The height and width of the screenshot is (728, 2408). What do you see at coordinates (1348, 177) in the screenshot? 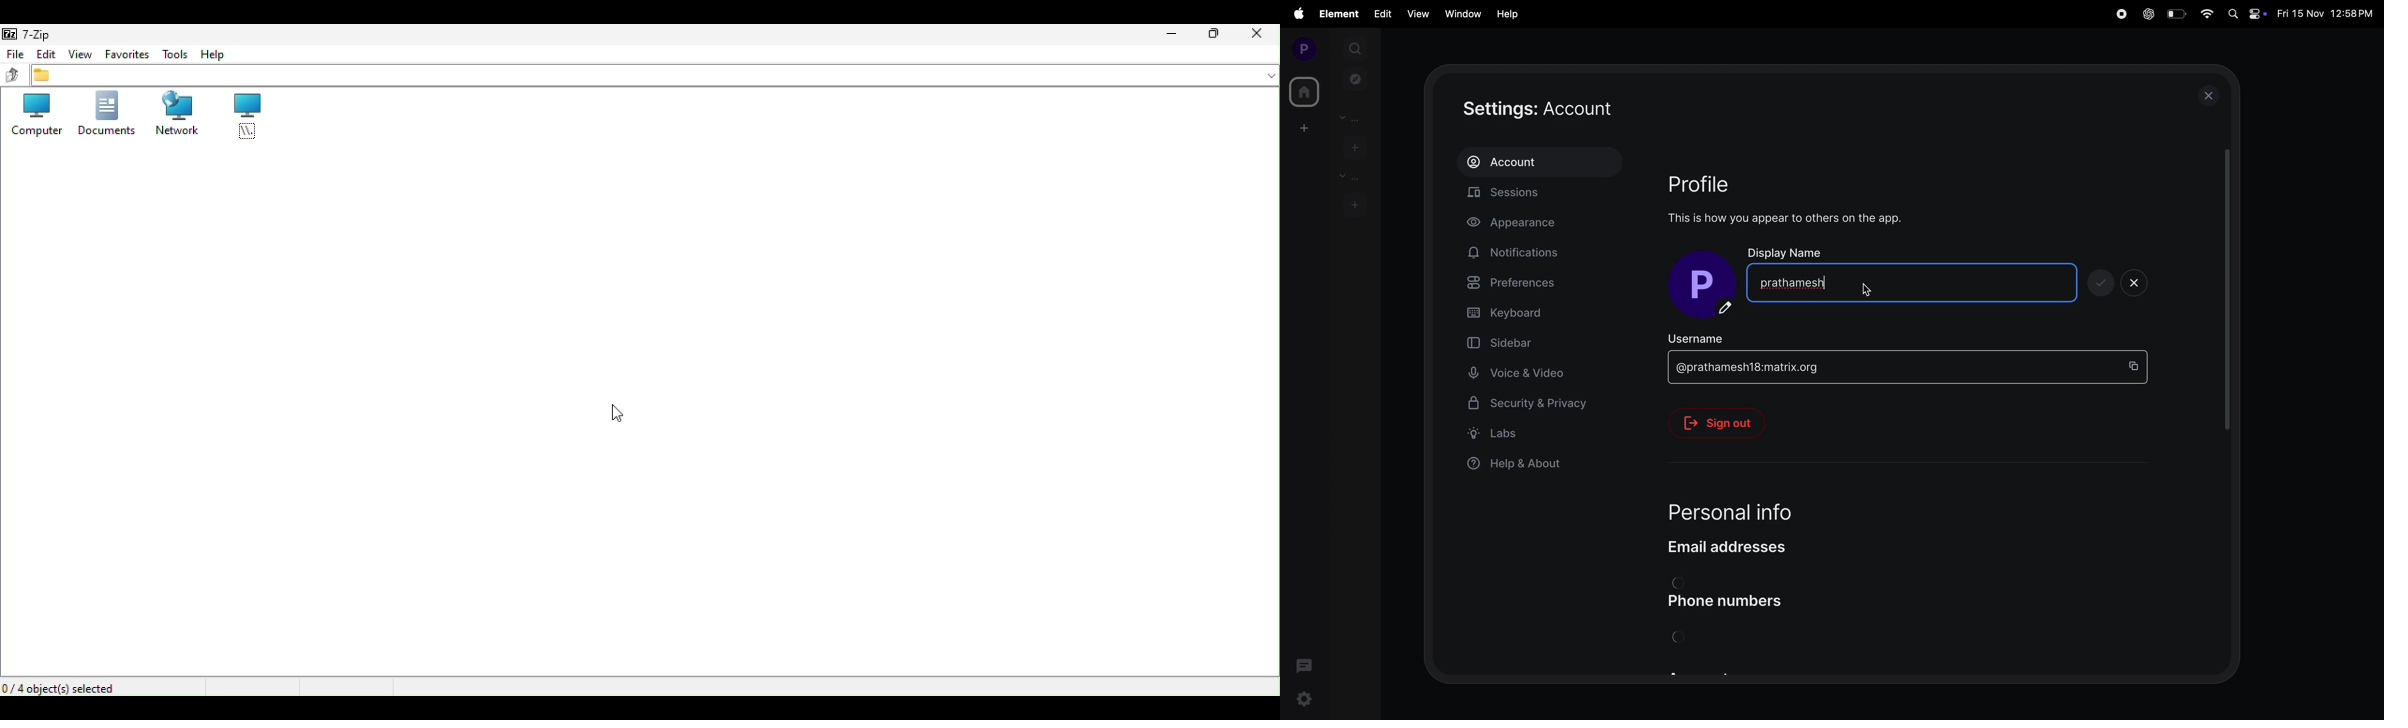
I see `rooms` at bounding box center [1348, 177].